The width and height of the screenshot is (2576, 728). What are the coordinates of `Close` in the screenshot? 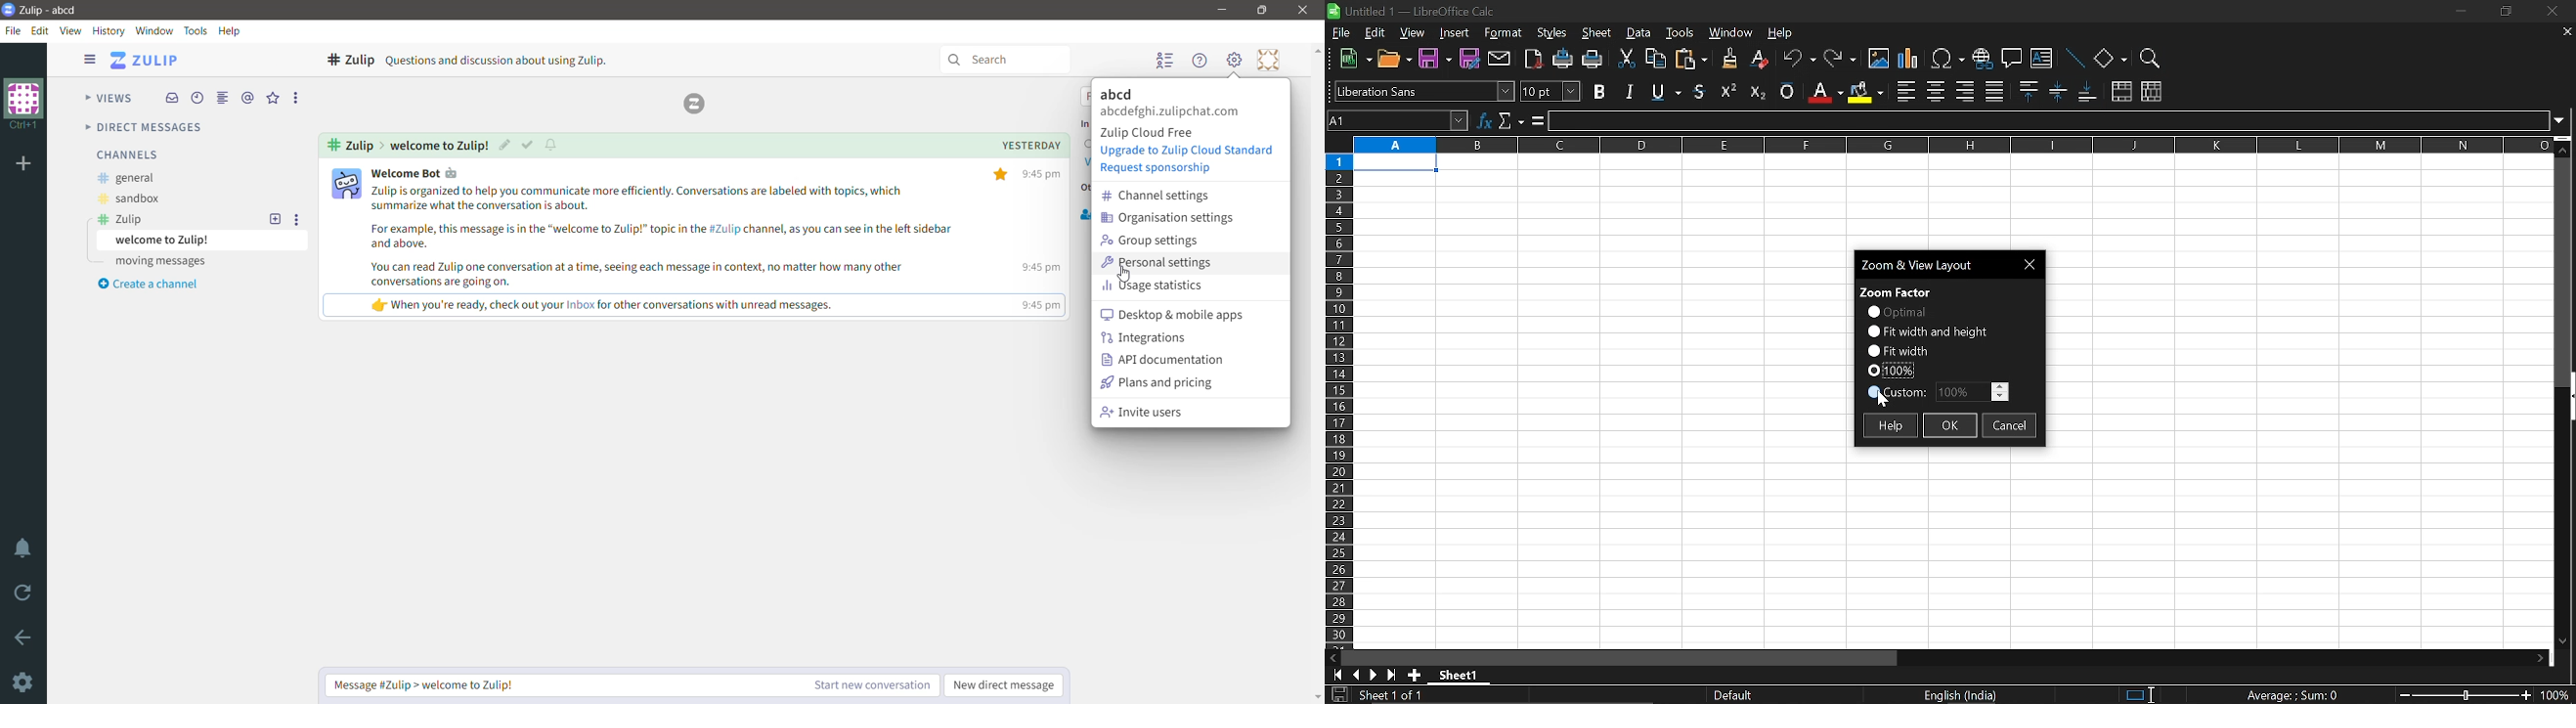 It's located at (2032, 264).